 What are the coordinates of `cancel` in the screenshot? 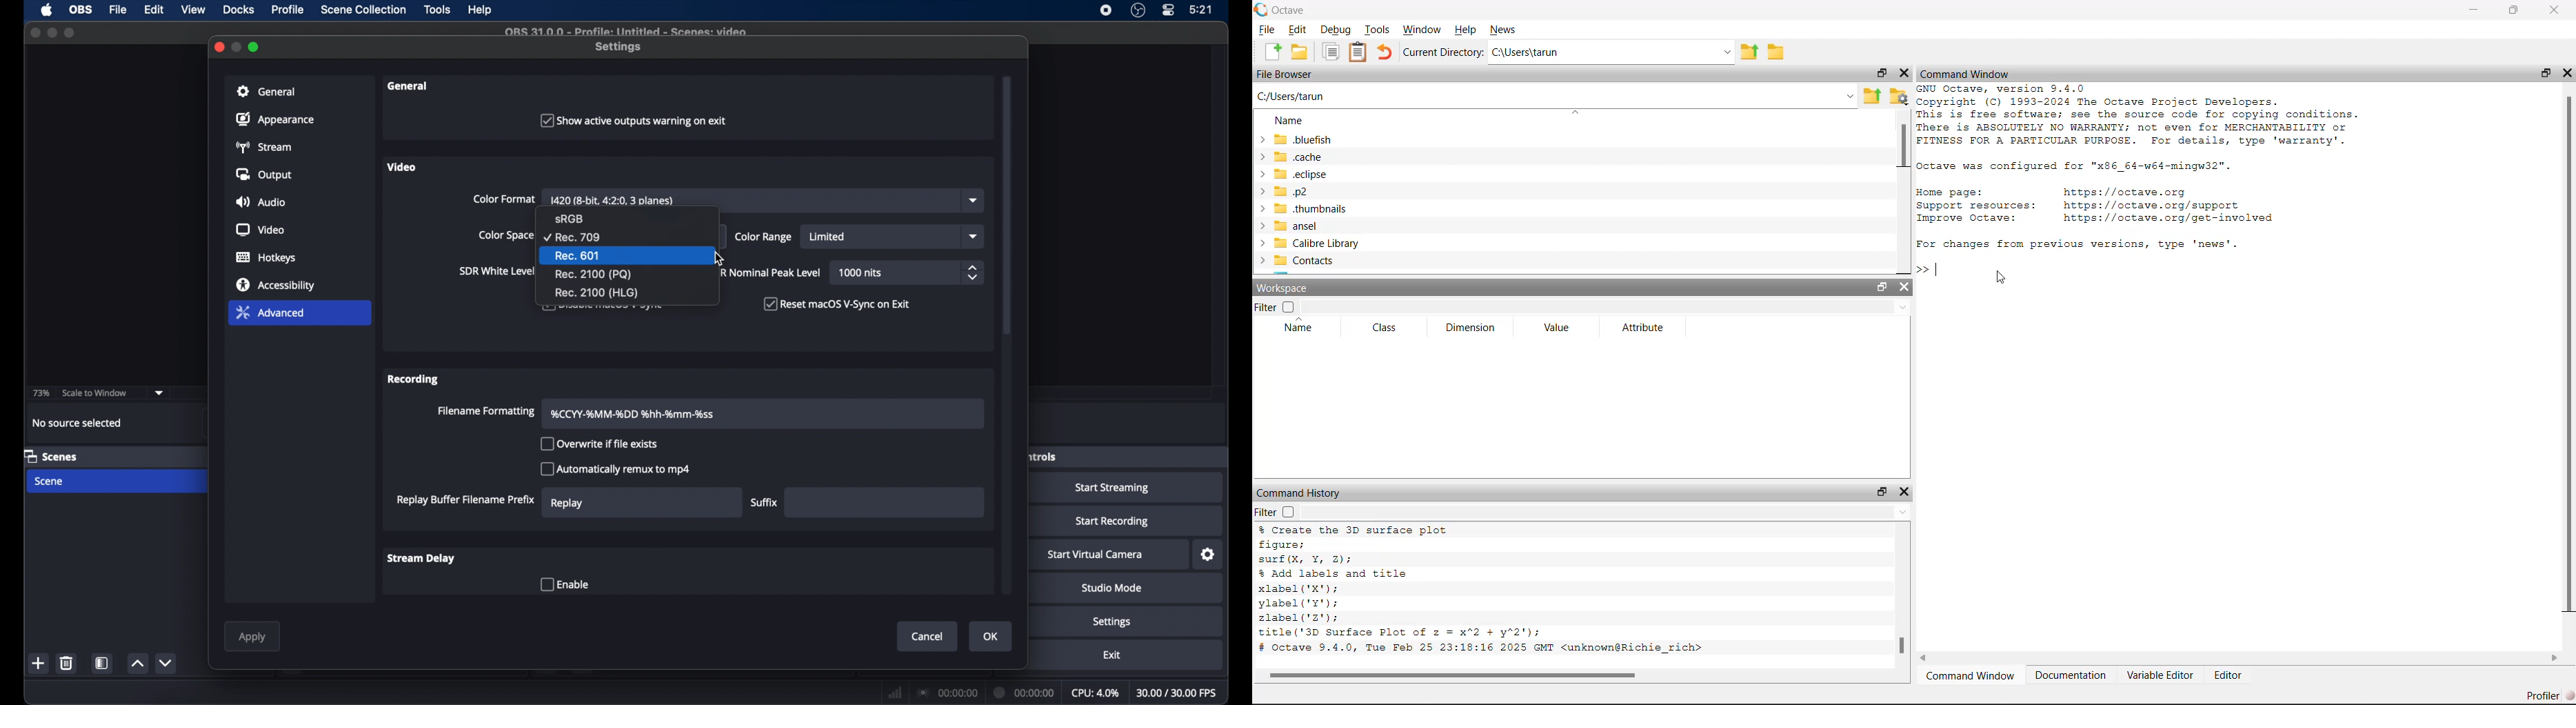 It's located at (928, 637).